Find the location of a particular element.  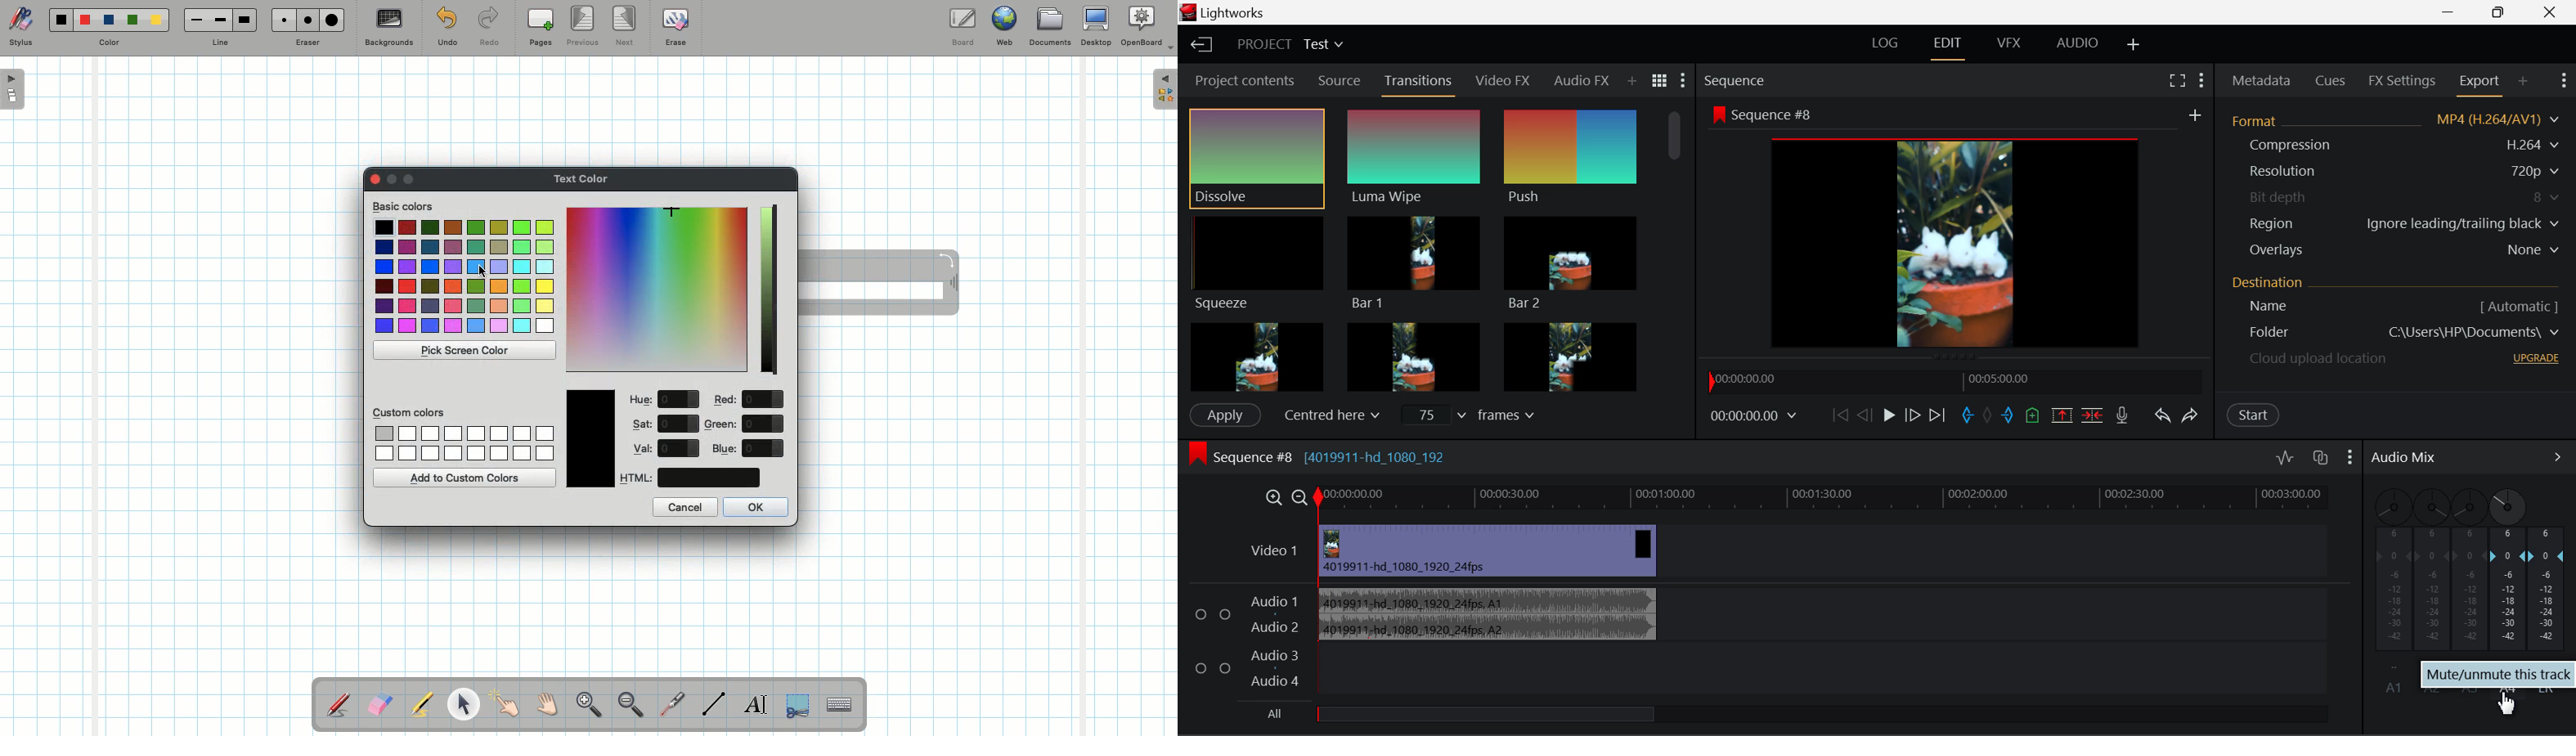

value is located at coordinates (679, 424).